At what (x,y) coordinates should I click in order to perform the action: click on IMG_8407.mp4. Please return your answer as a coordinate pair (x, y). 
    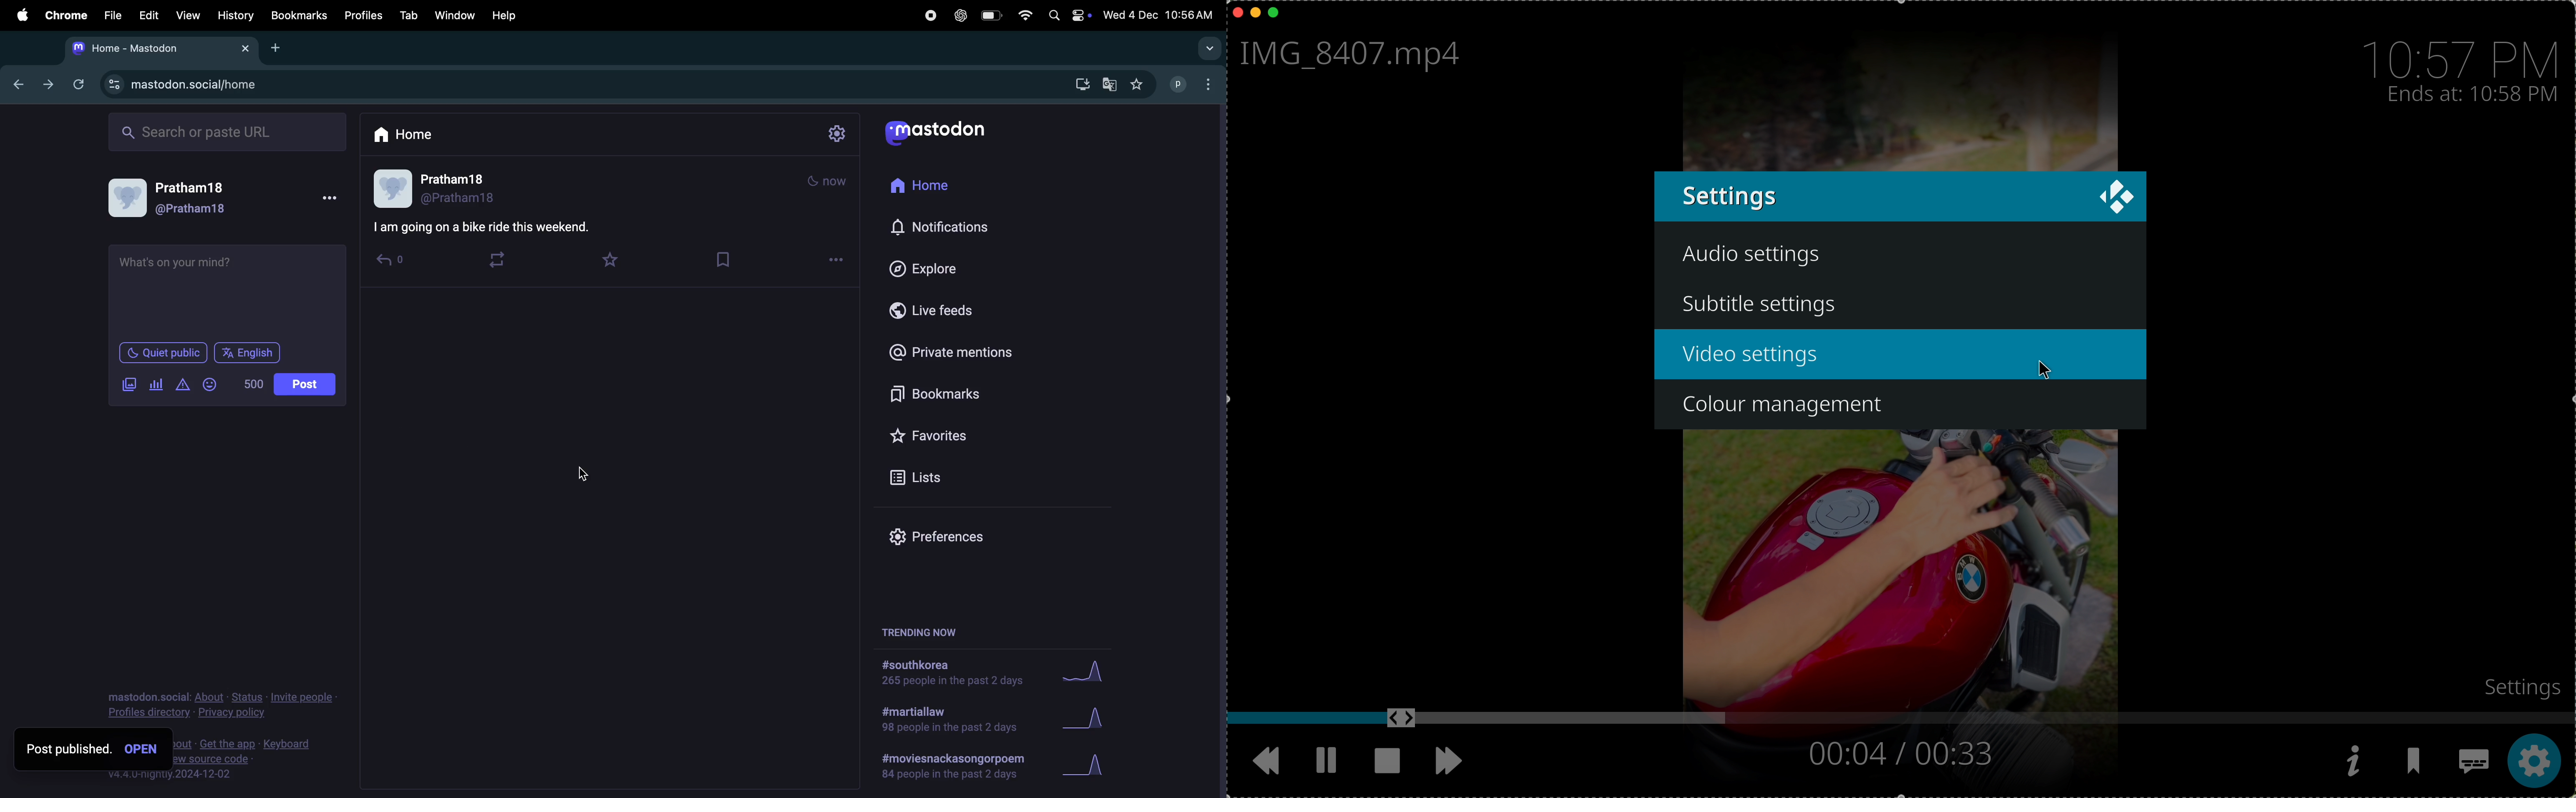
    Looking at the image, I should click on (1356, 56).